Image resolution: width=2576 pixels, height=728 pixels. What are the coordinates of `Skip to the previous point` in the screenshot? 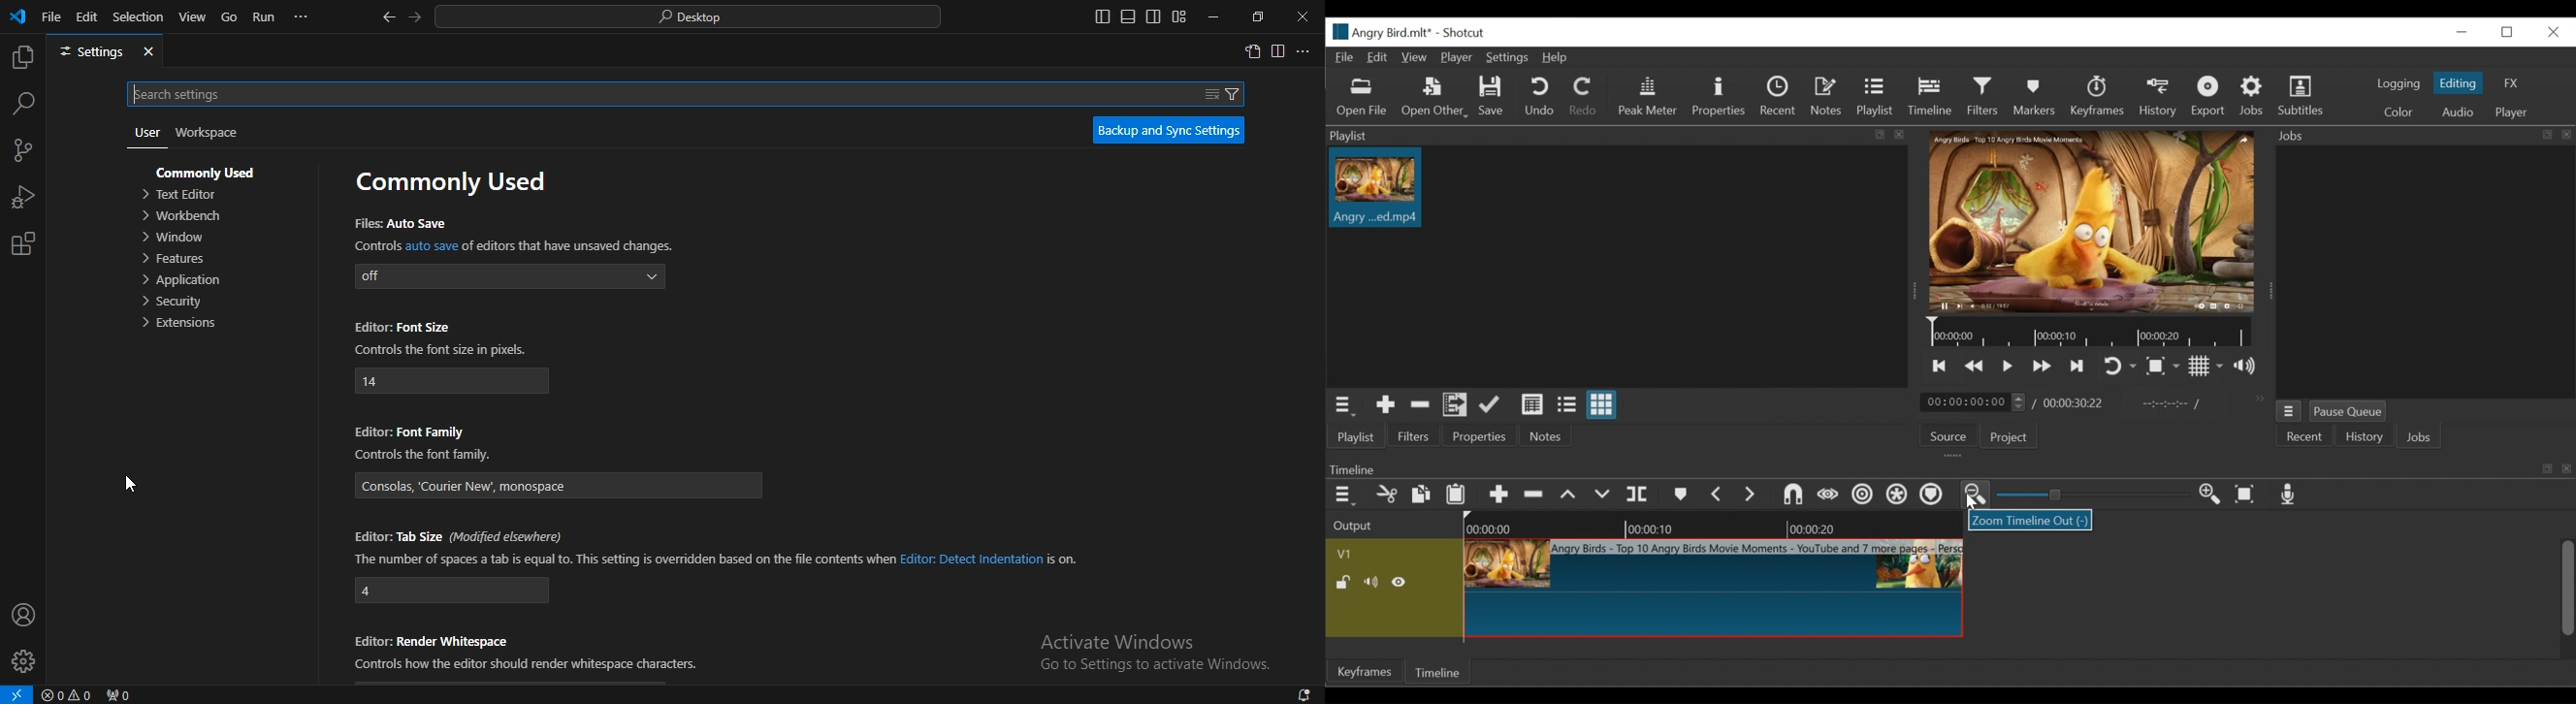 It's located at (1942, 367).